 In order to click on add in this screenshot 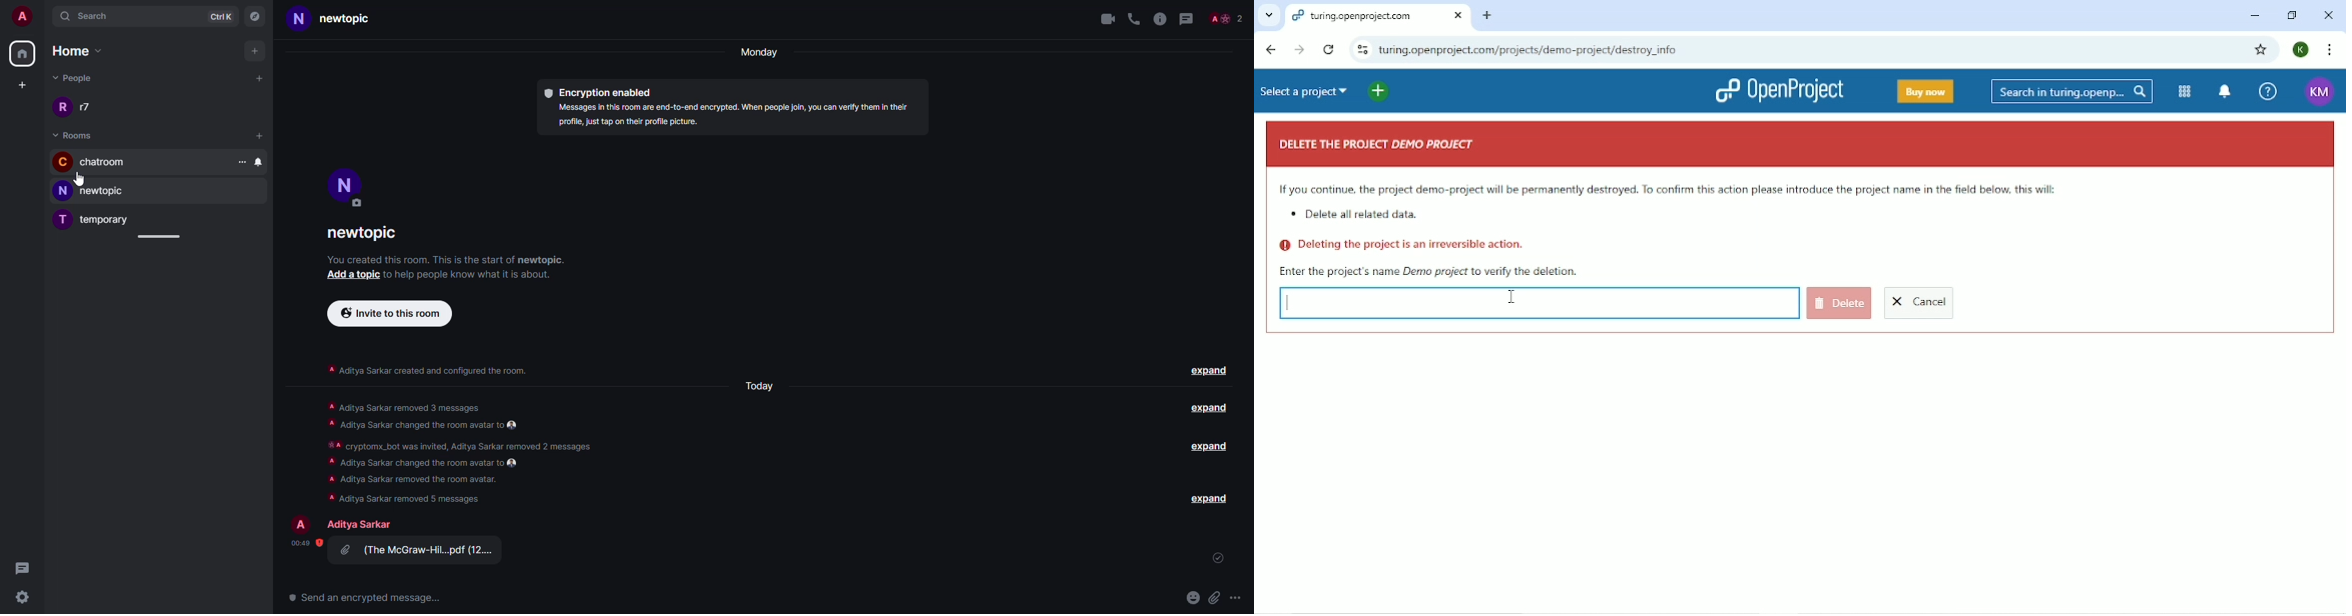, I will do `click(261, 135)`.